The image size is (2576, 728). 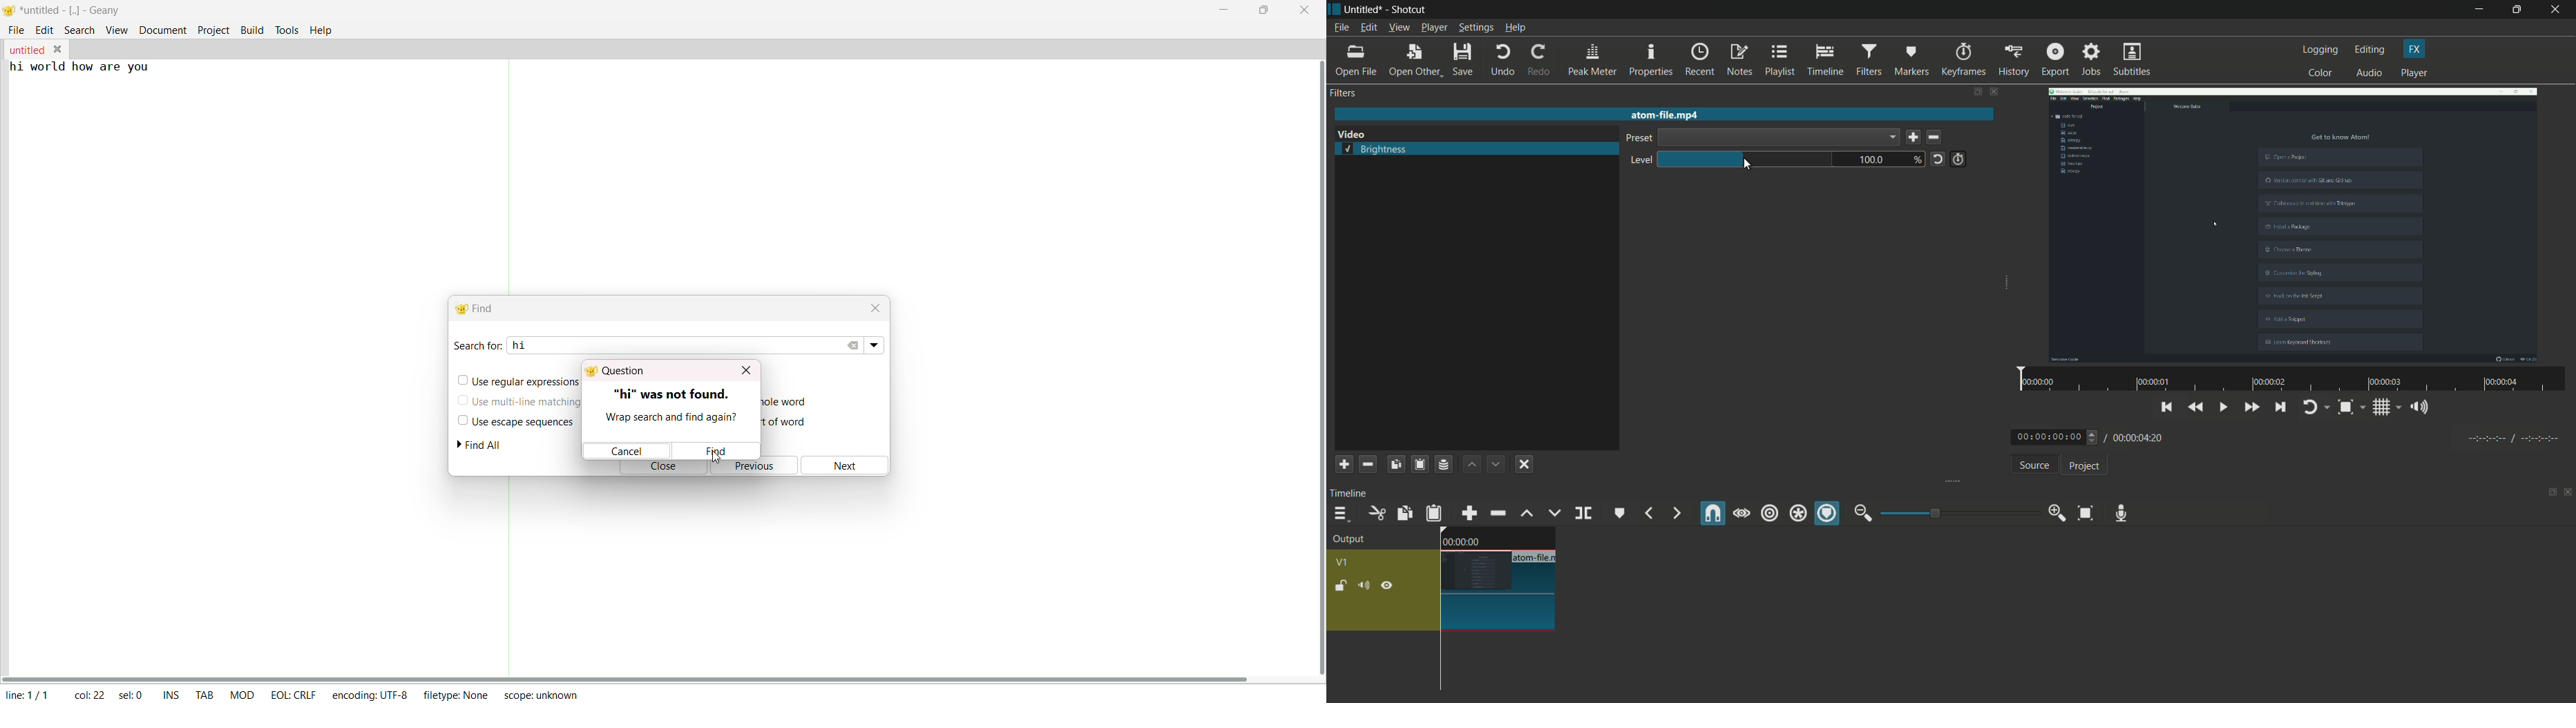 What do you see at coordinates (2569, 493) in the screenshot?
I see `close panel` at bounding box center [2569, 493].